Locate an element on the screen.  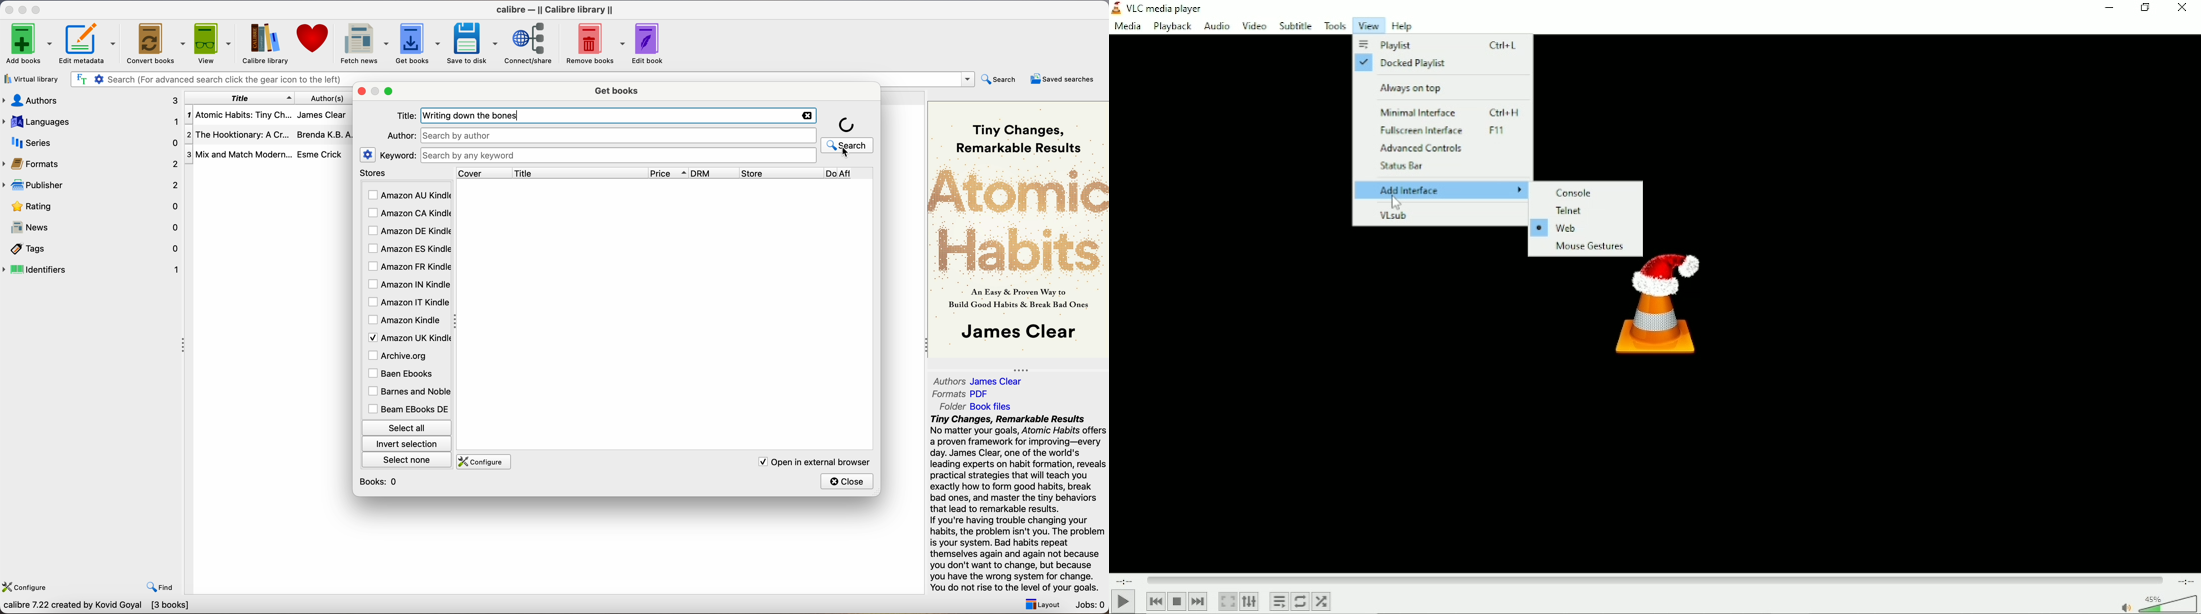
authors is located at coordinates (89, 100).